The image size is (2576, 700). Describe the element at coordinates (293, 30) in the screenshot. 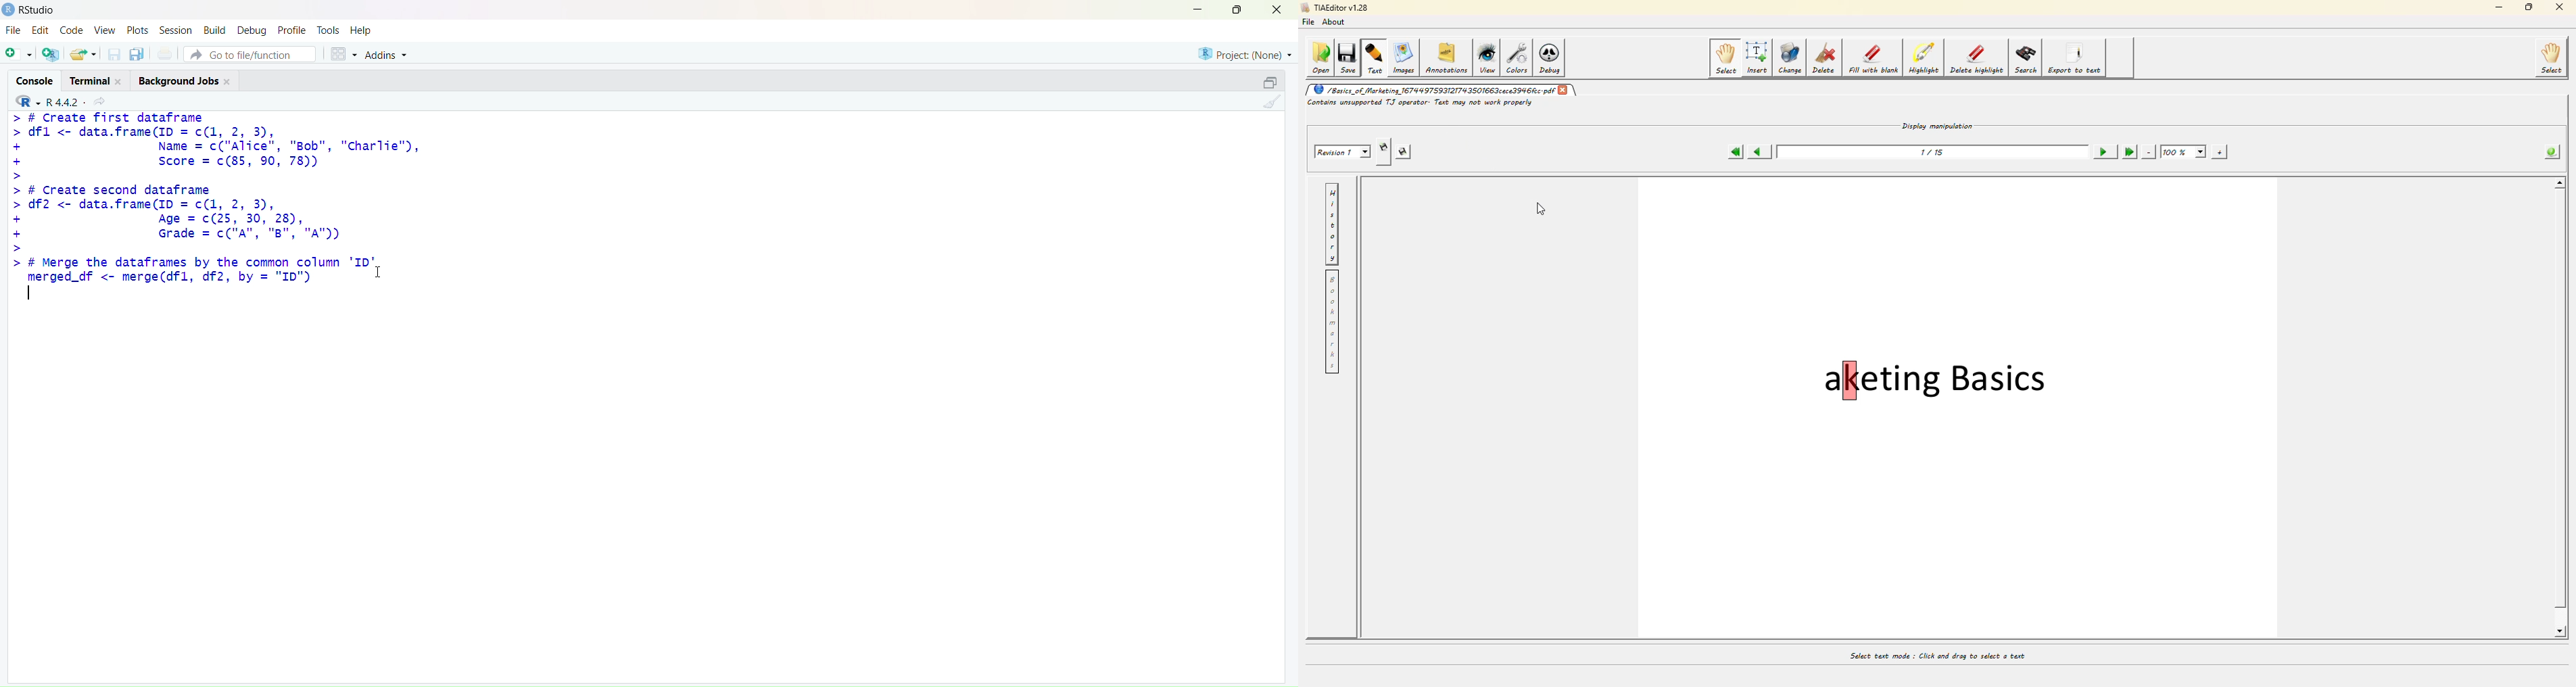

I see `Profile` at that location.